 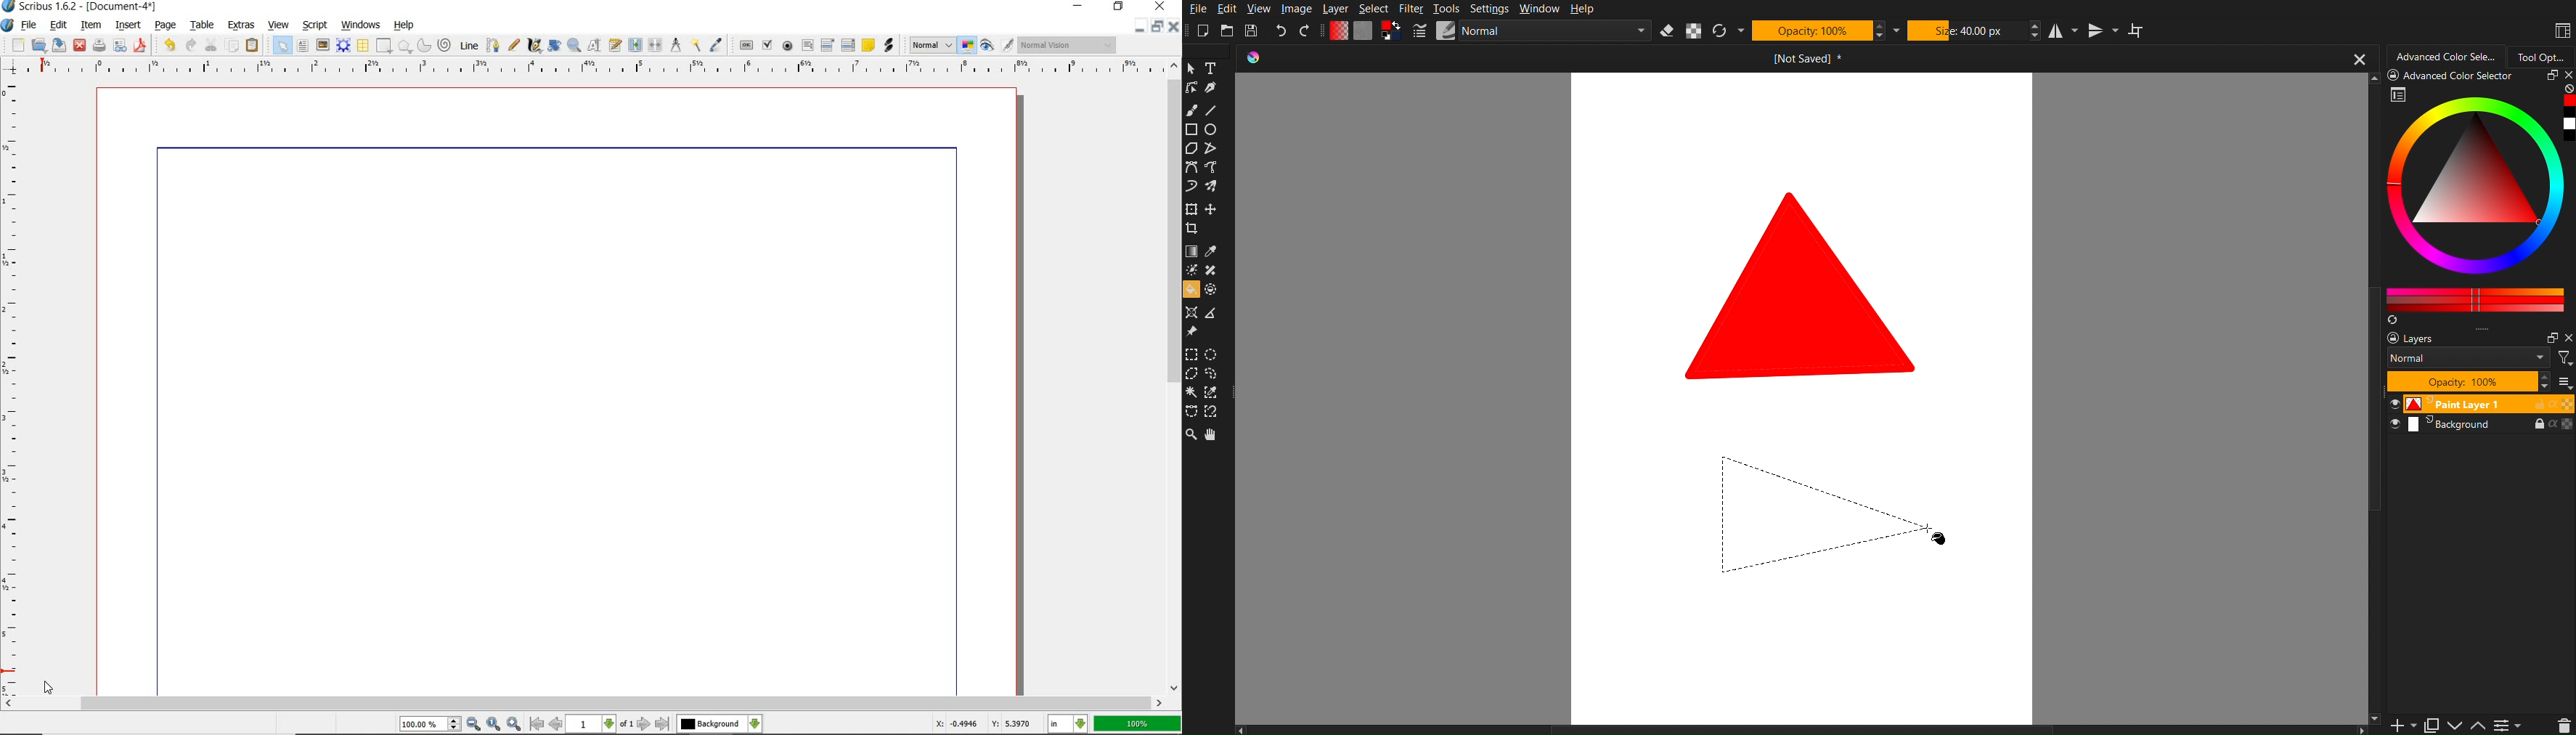 I want to click on pdf text field, so click(x=807, y=46).